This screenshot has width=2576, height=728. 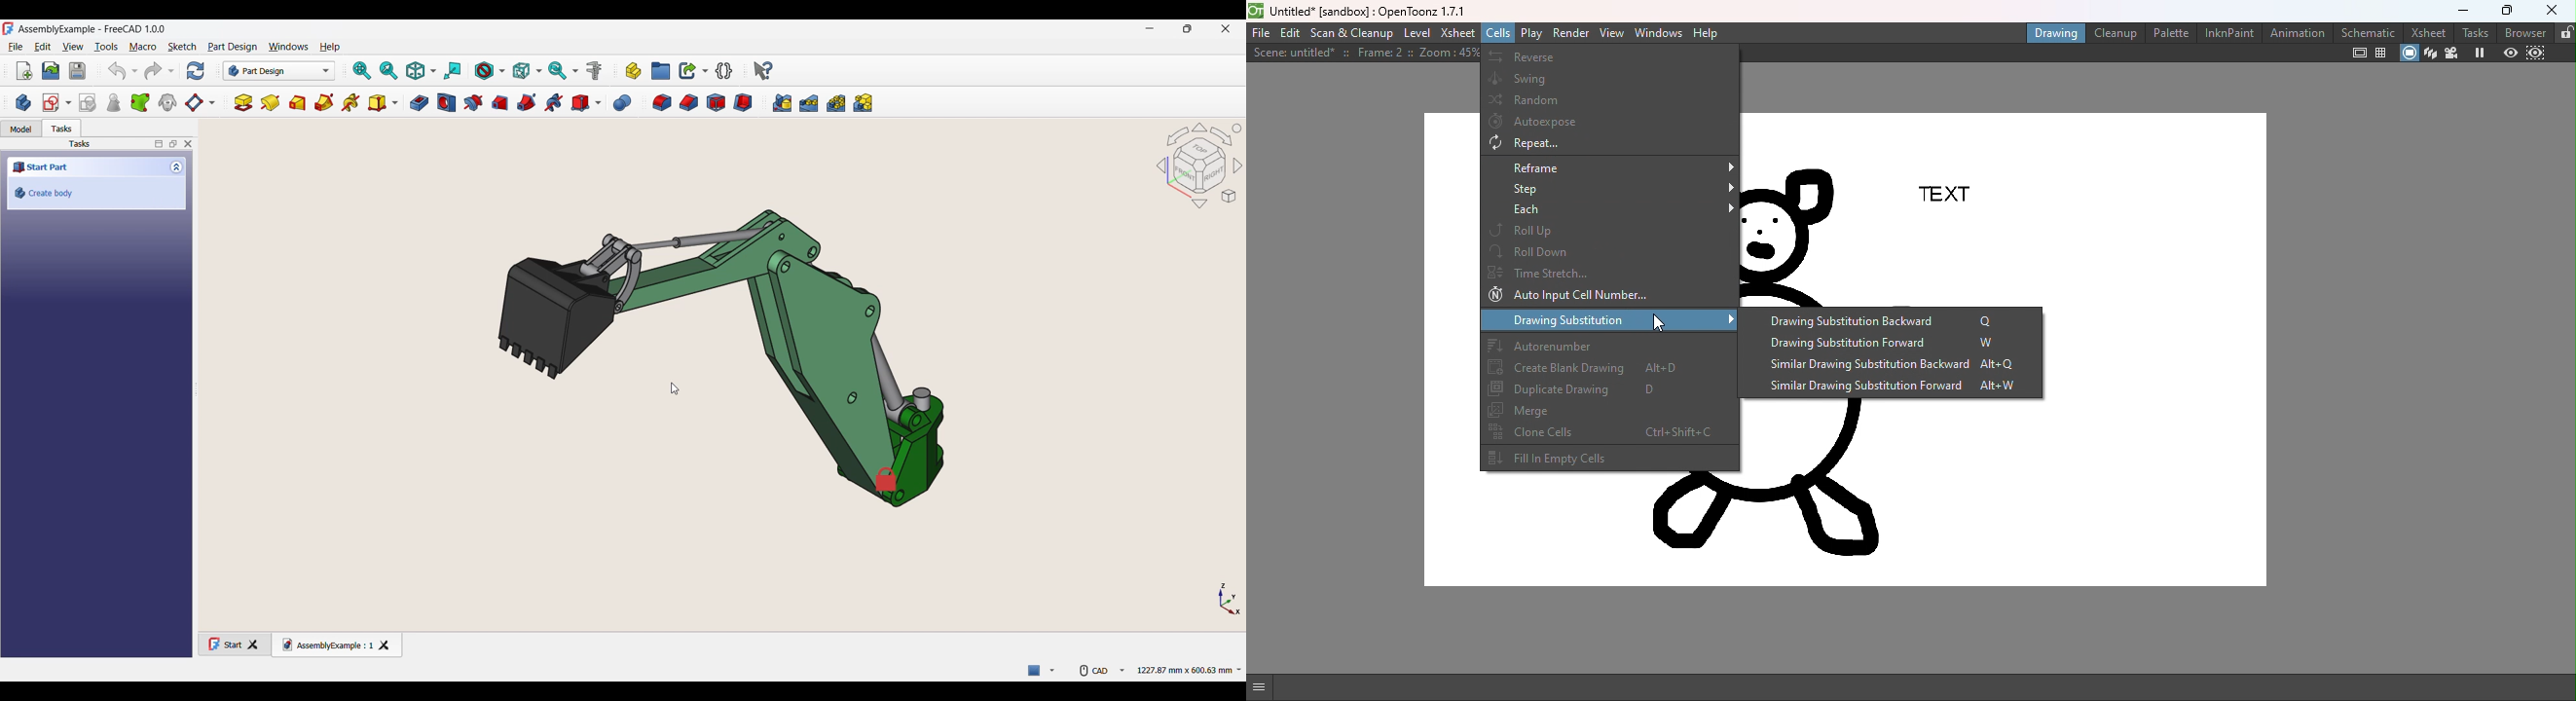 I want to click on Measure, so click(x=596, y=71).